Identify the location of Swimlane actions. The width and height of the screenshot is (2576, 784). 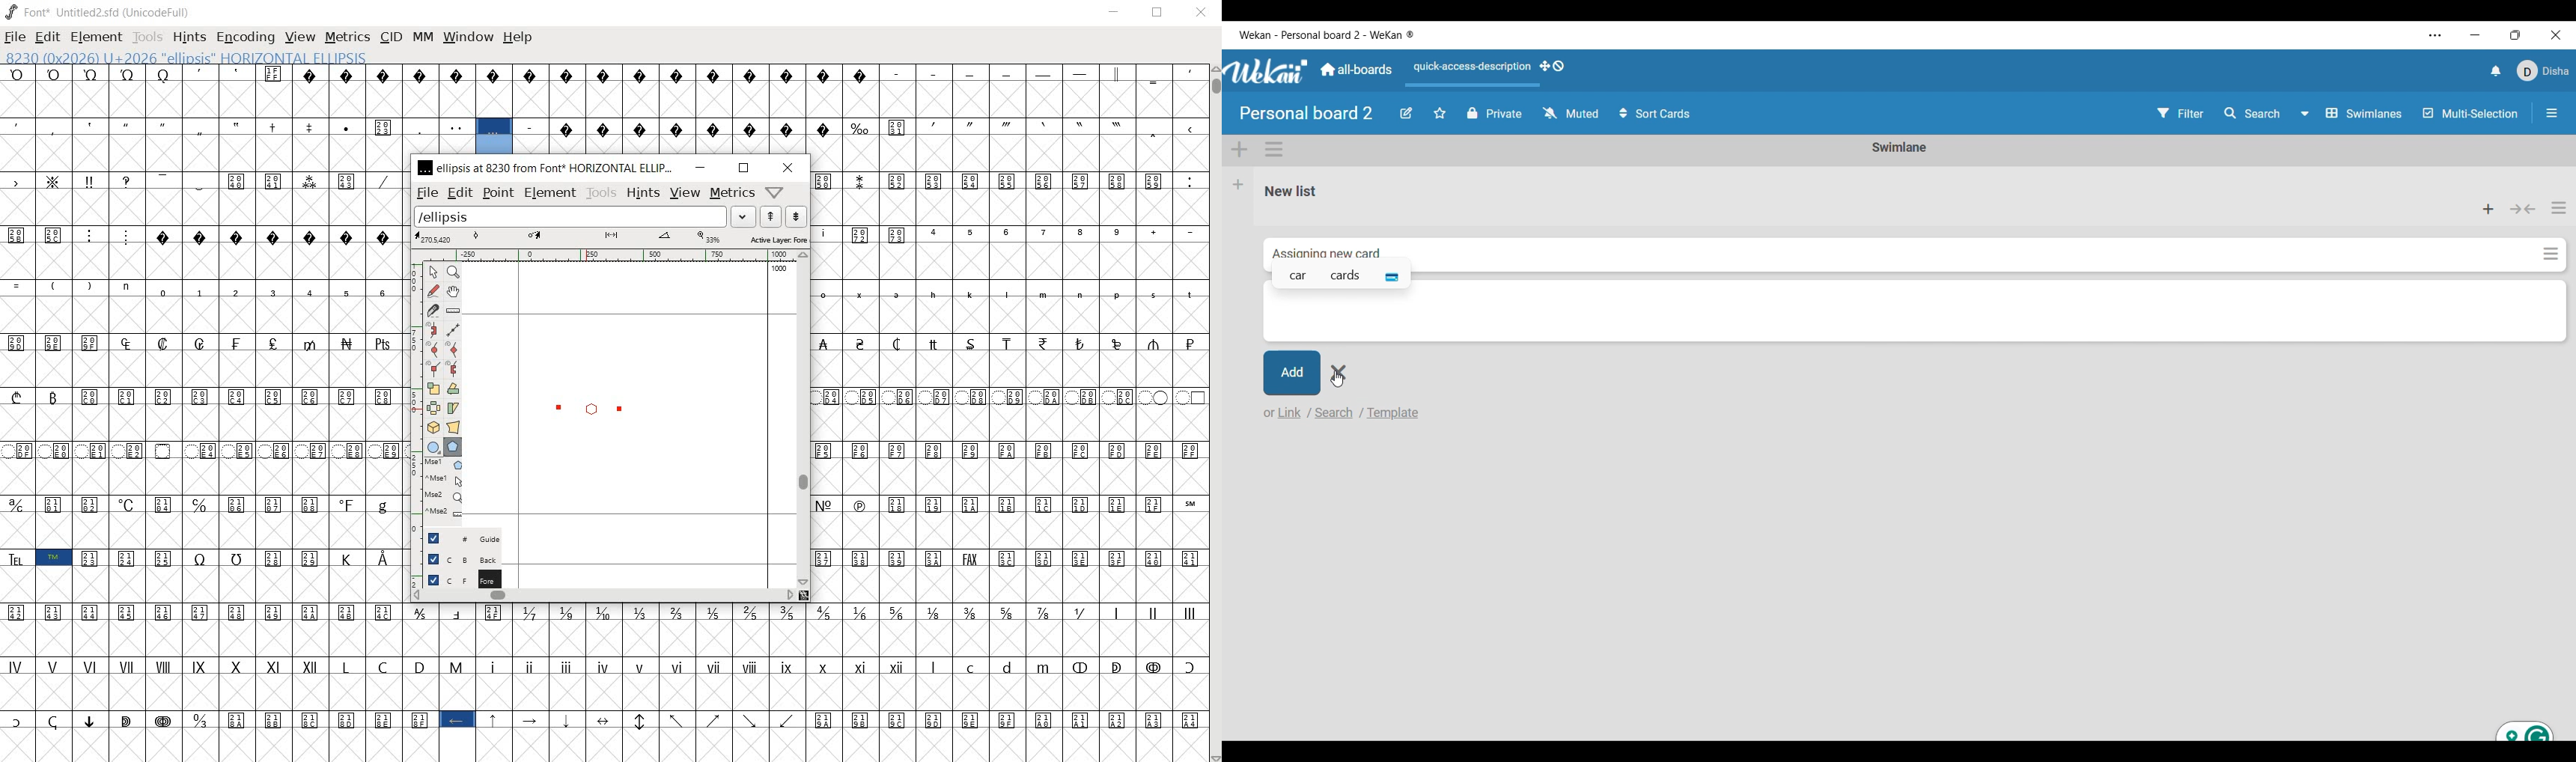
(1274, 150).